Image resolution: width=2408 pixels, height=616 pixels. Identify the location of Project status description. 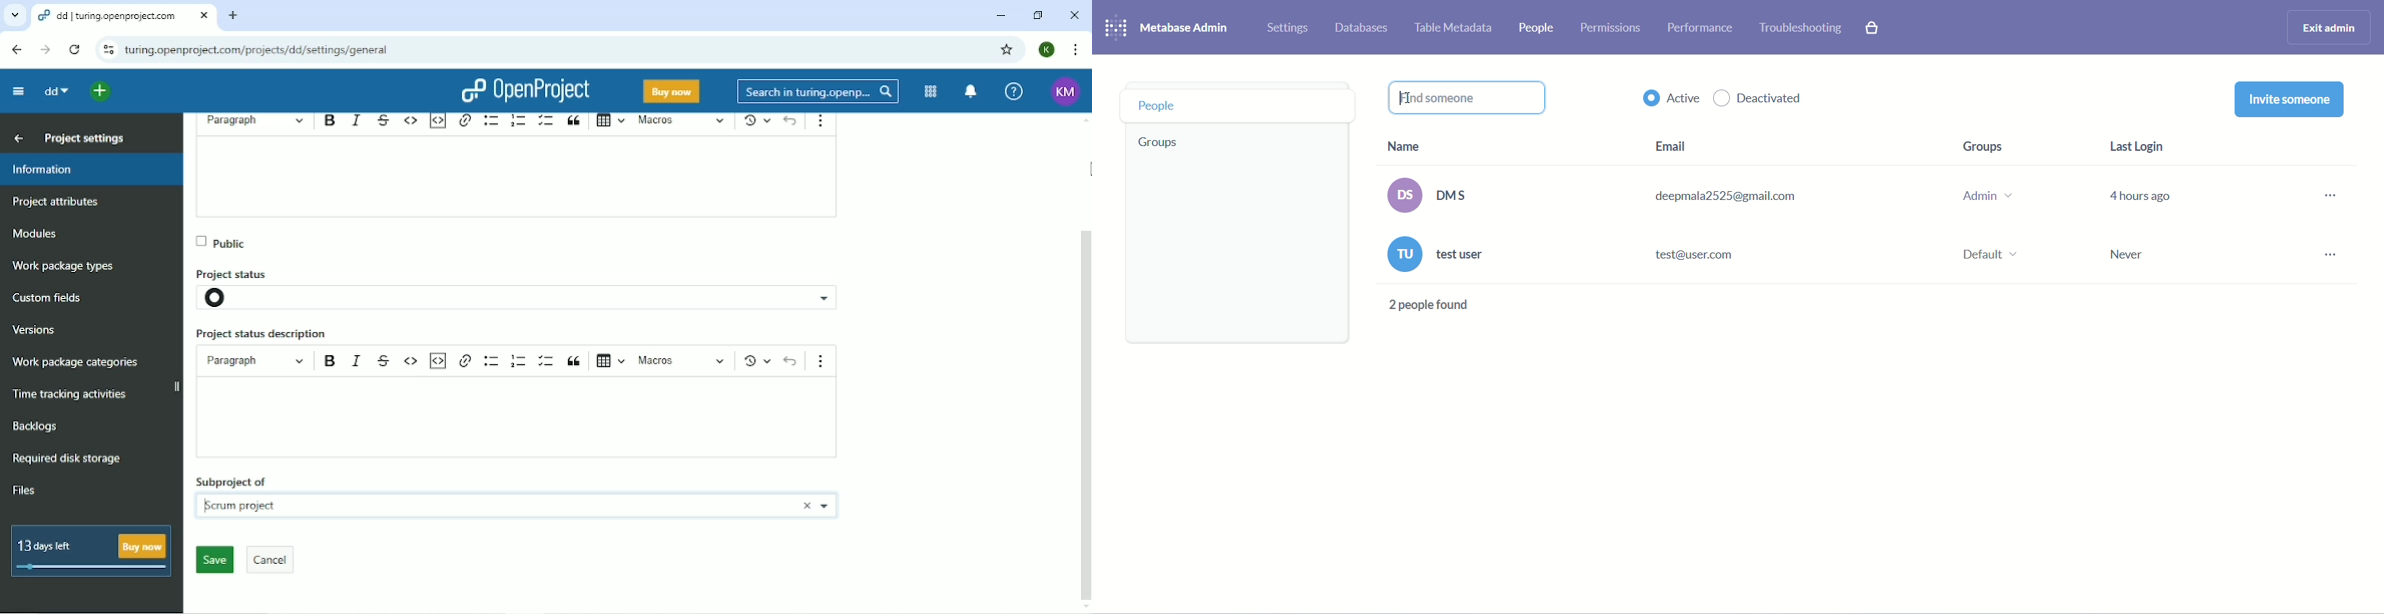
(263, 332).